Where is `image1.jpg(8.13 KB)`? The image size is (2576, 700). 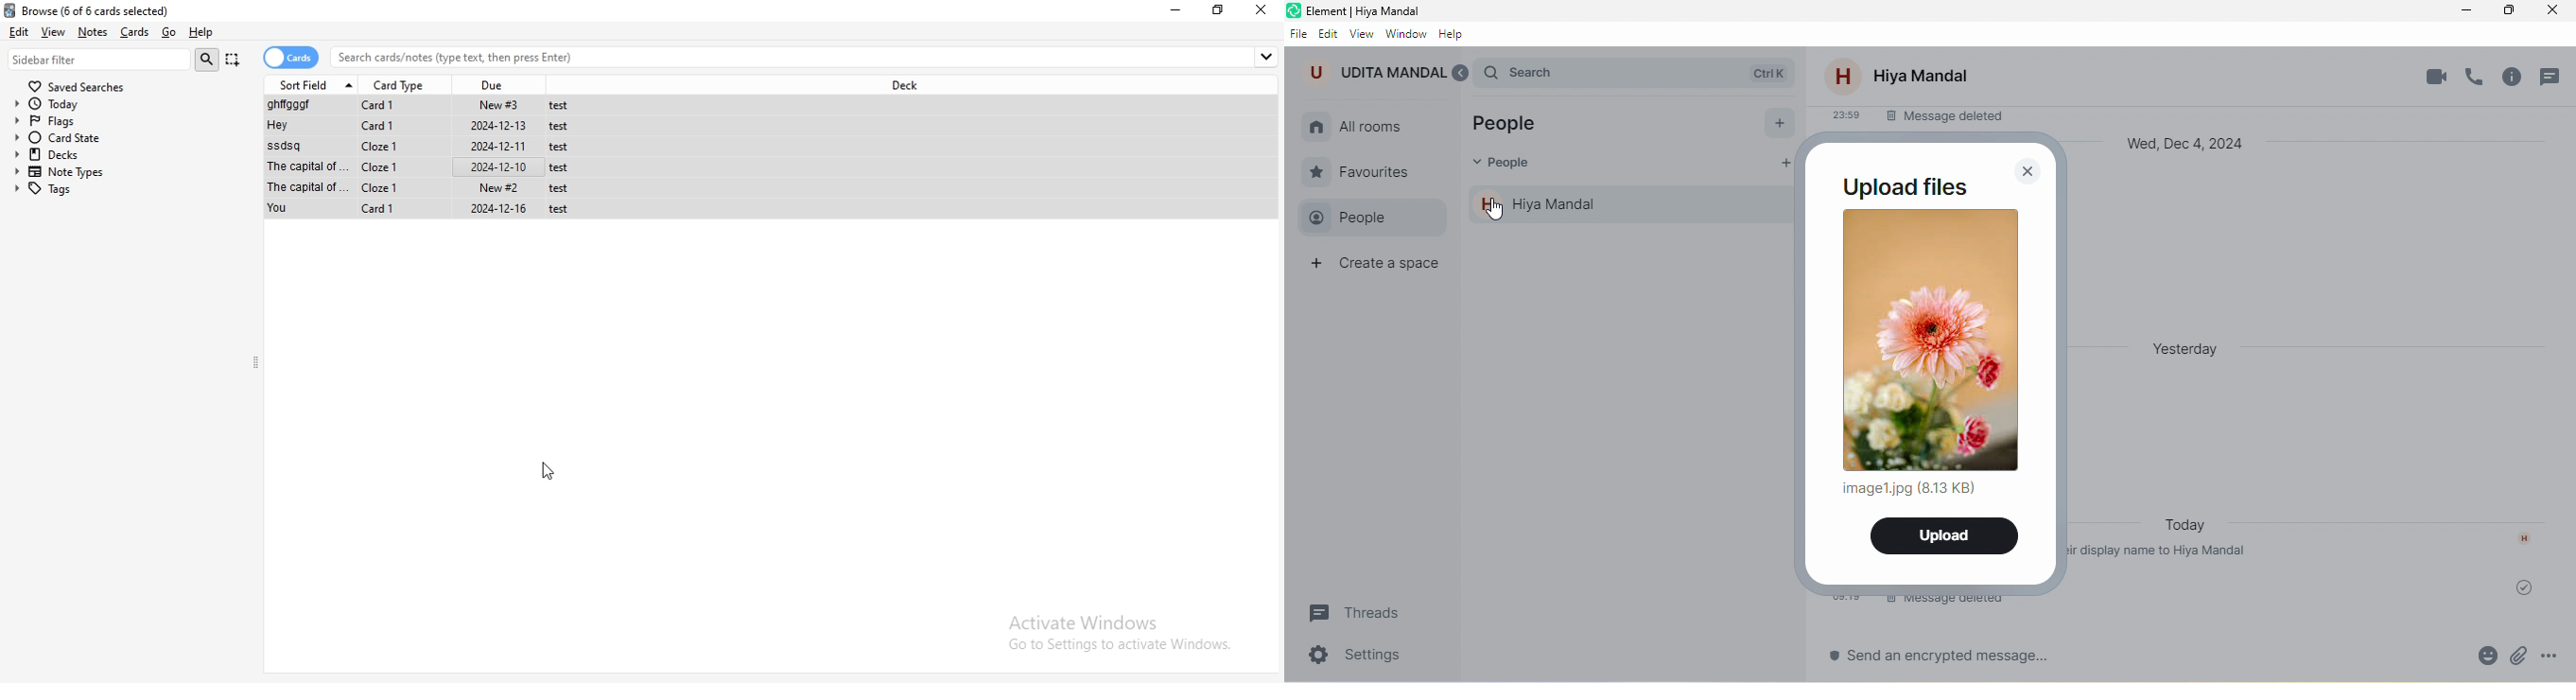
image1.jpg(8.13 KB) is located at coordinates (1908, 487).